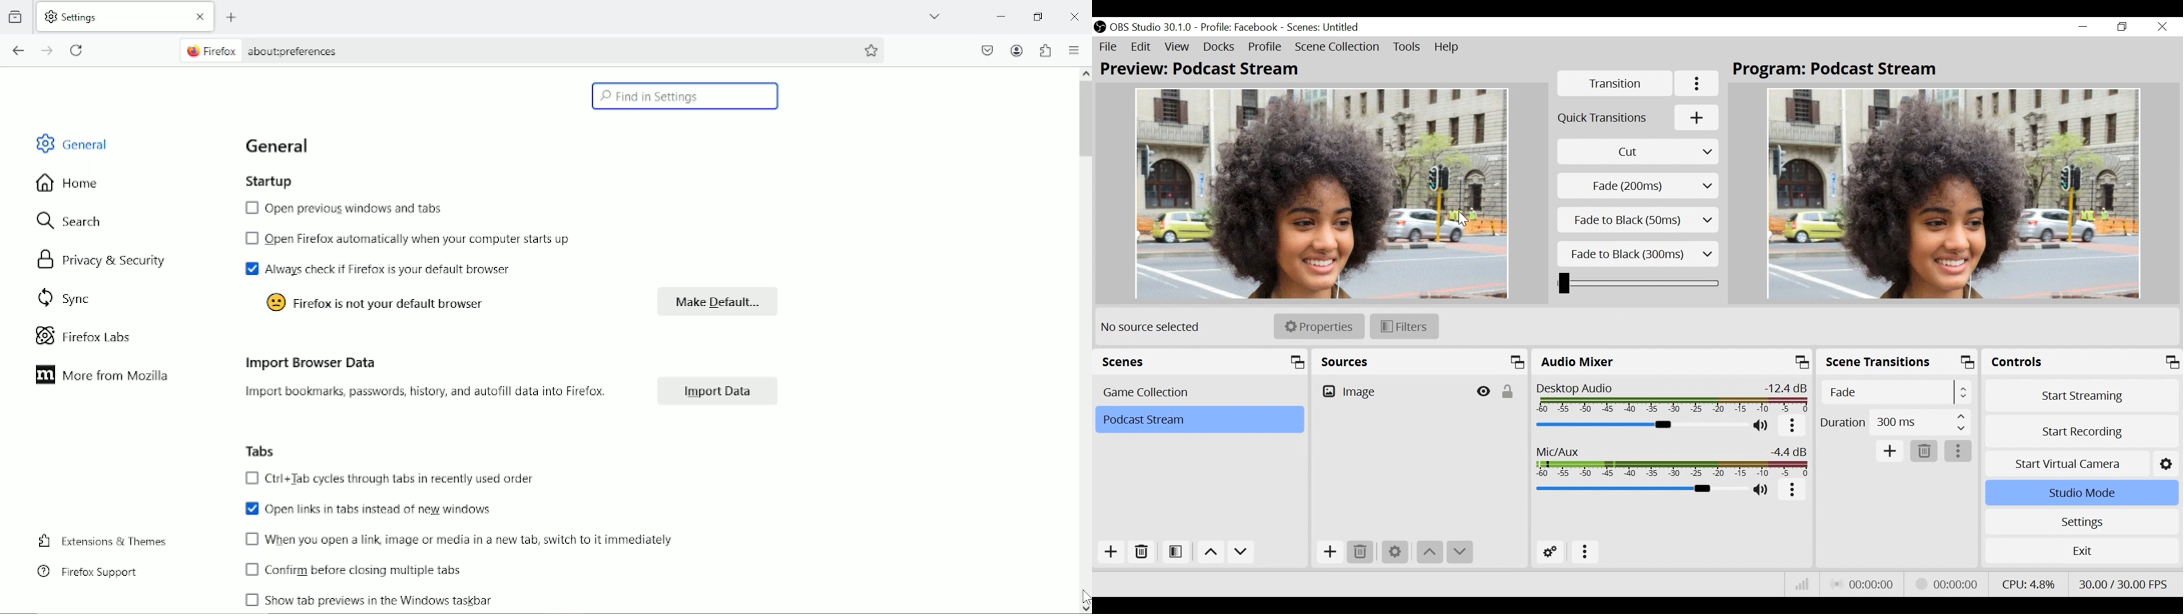 This screenshot has width=2184, height=616. I want to click on Open previous windows and tabs, so click(343, 209).